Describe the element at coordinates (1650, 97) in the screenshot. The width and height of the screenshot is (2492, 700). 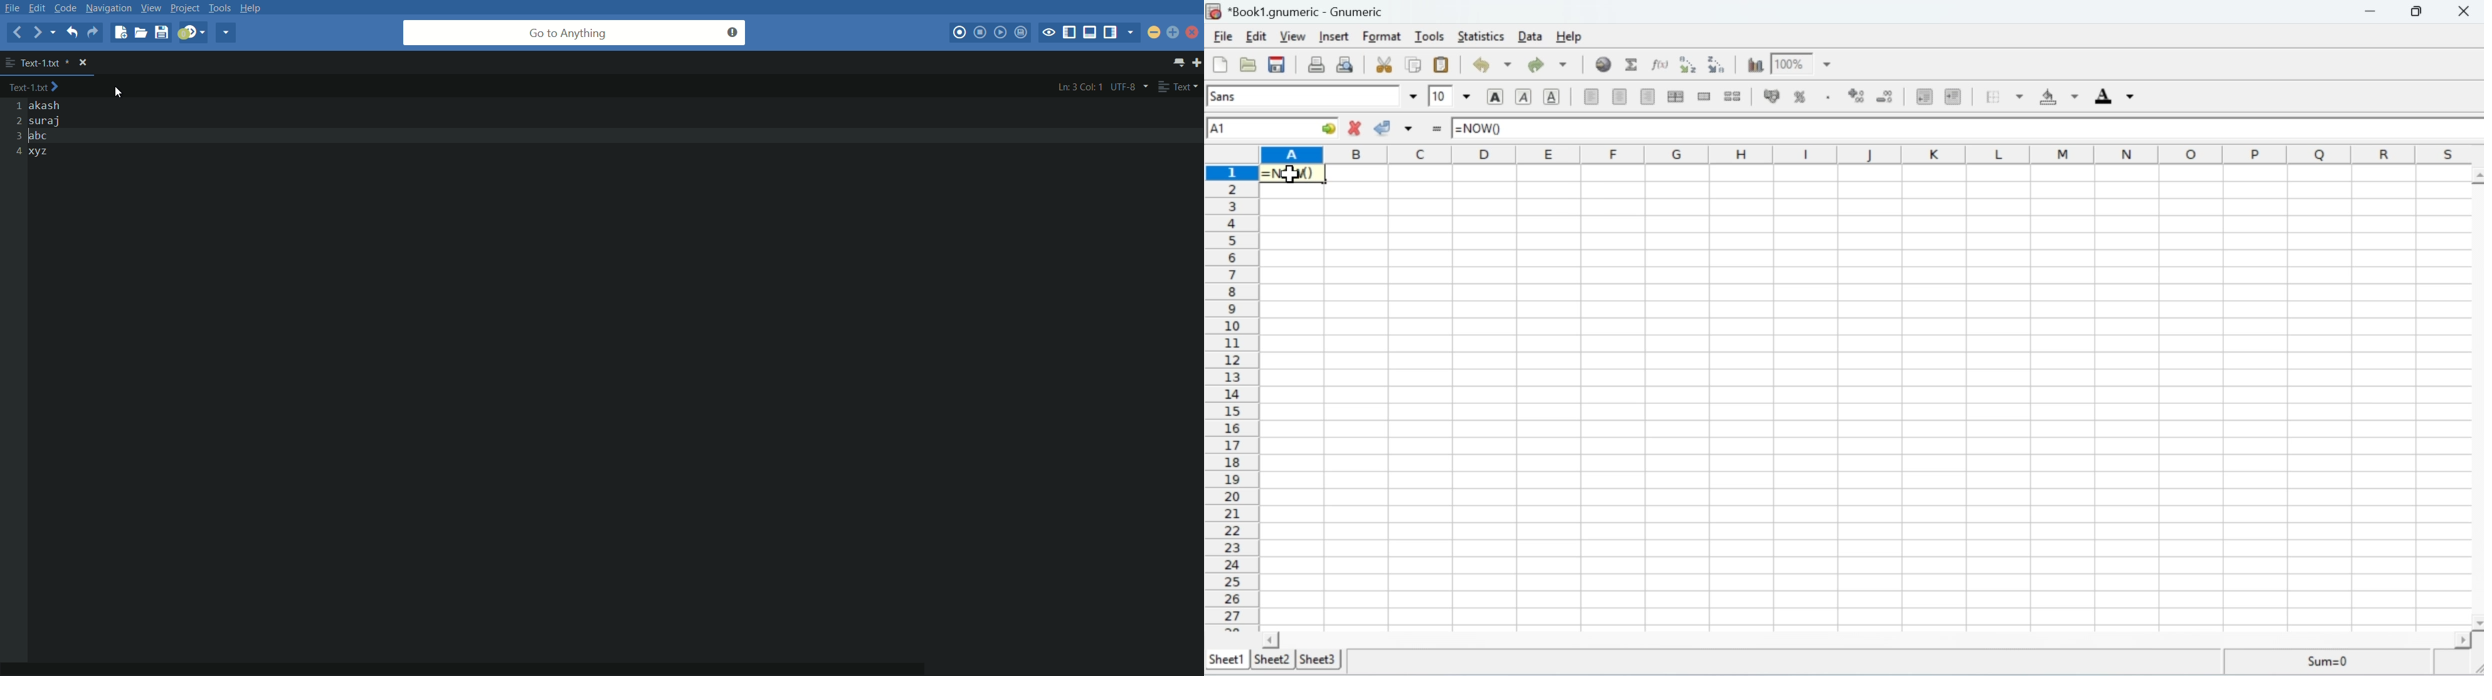
I see `Align right` at that location.